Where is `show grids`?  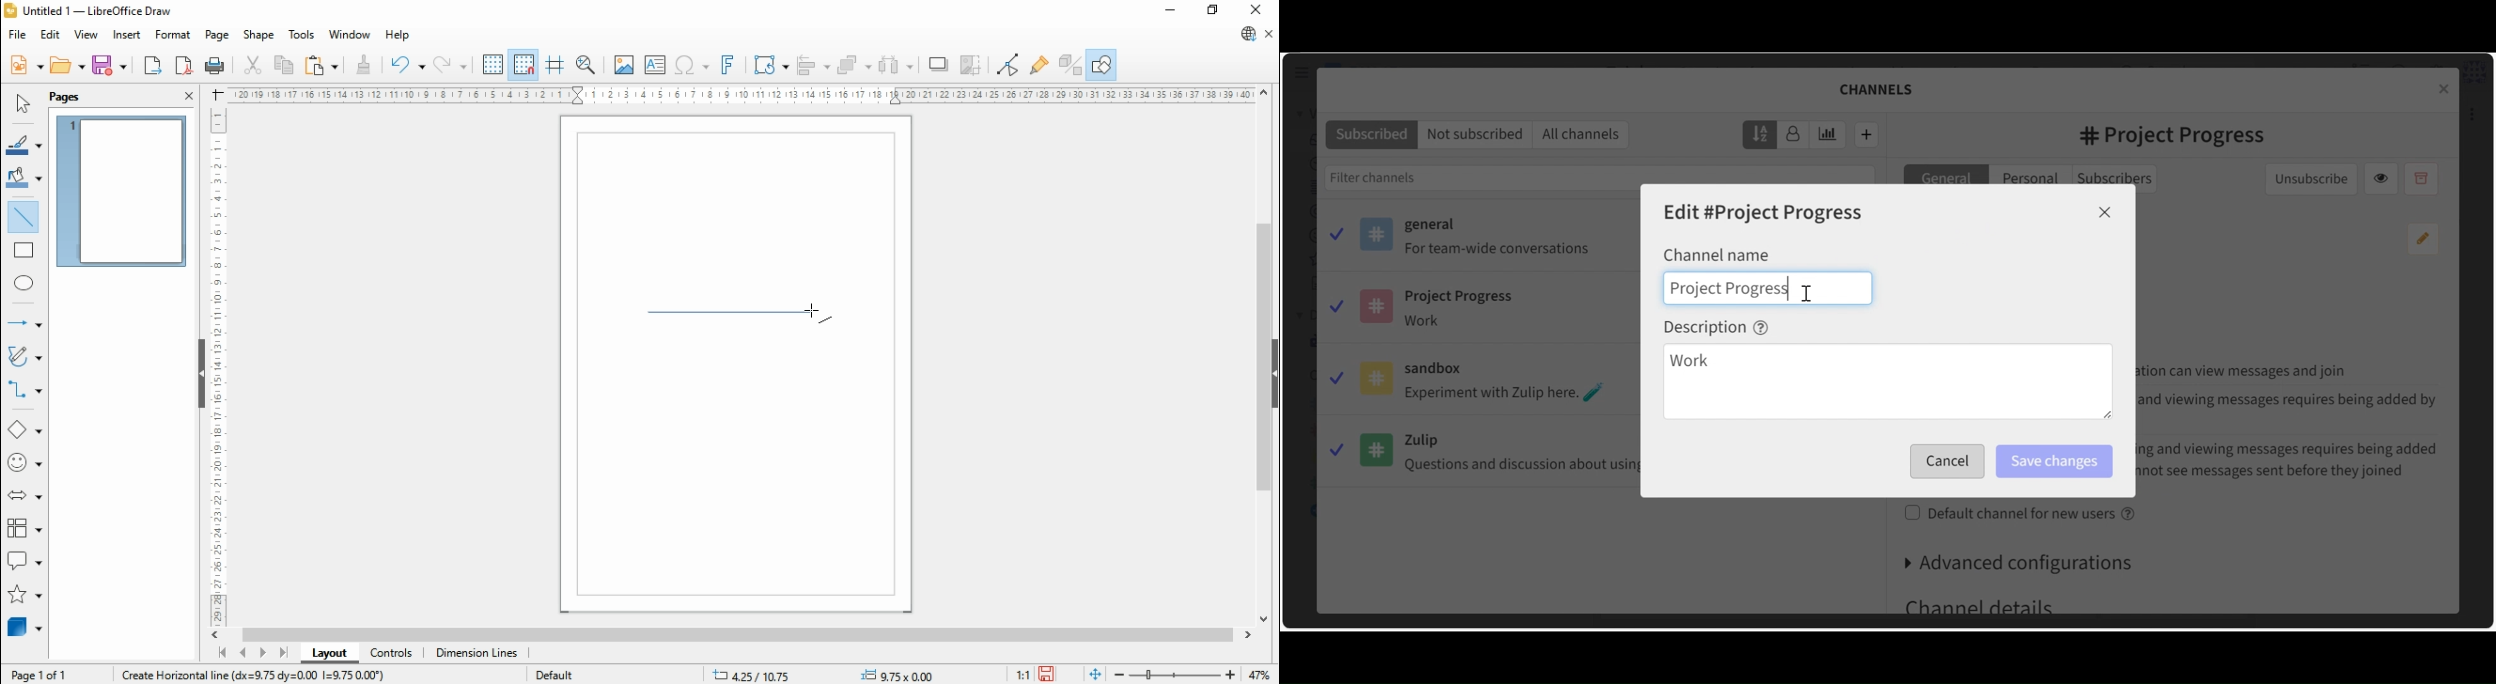 show grids is located at coordinates (493, 64).